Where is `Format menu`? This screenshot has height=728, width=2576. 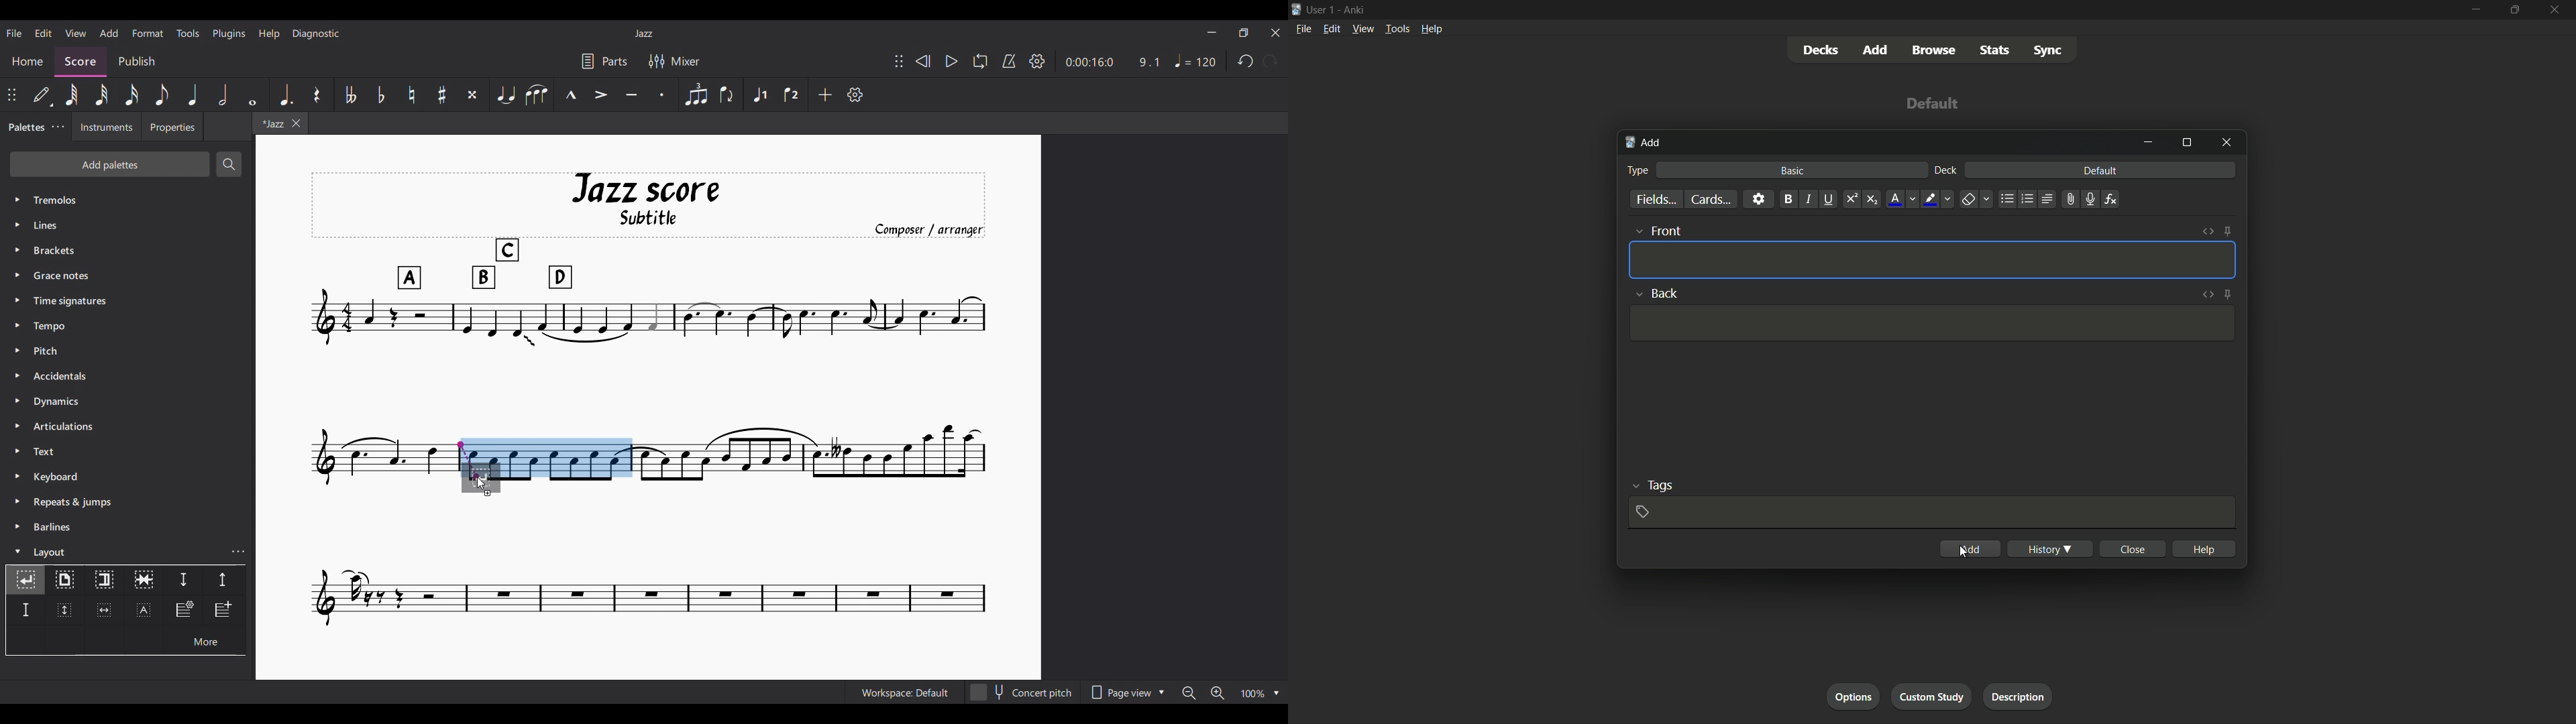 Format menu is located at coordinates (148, 34).